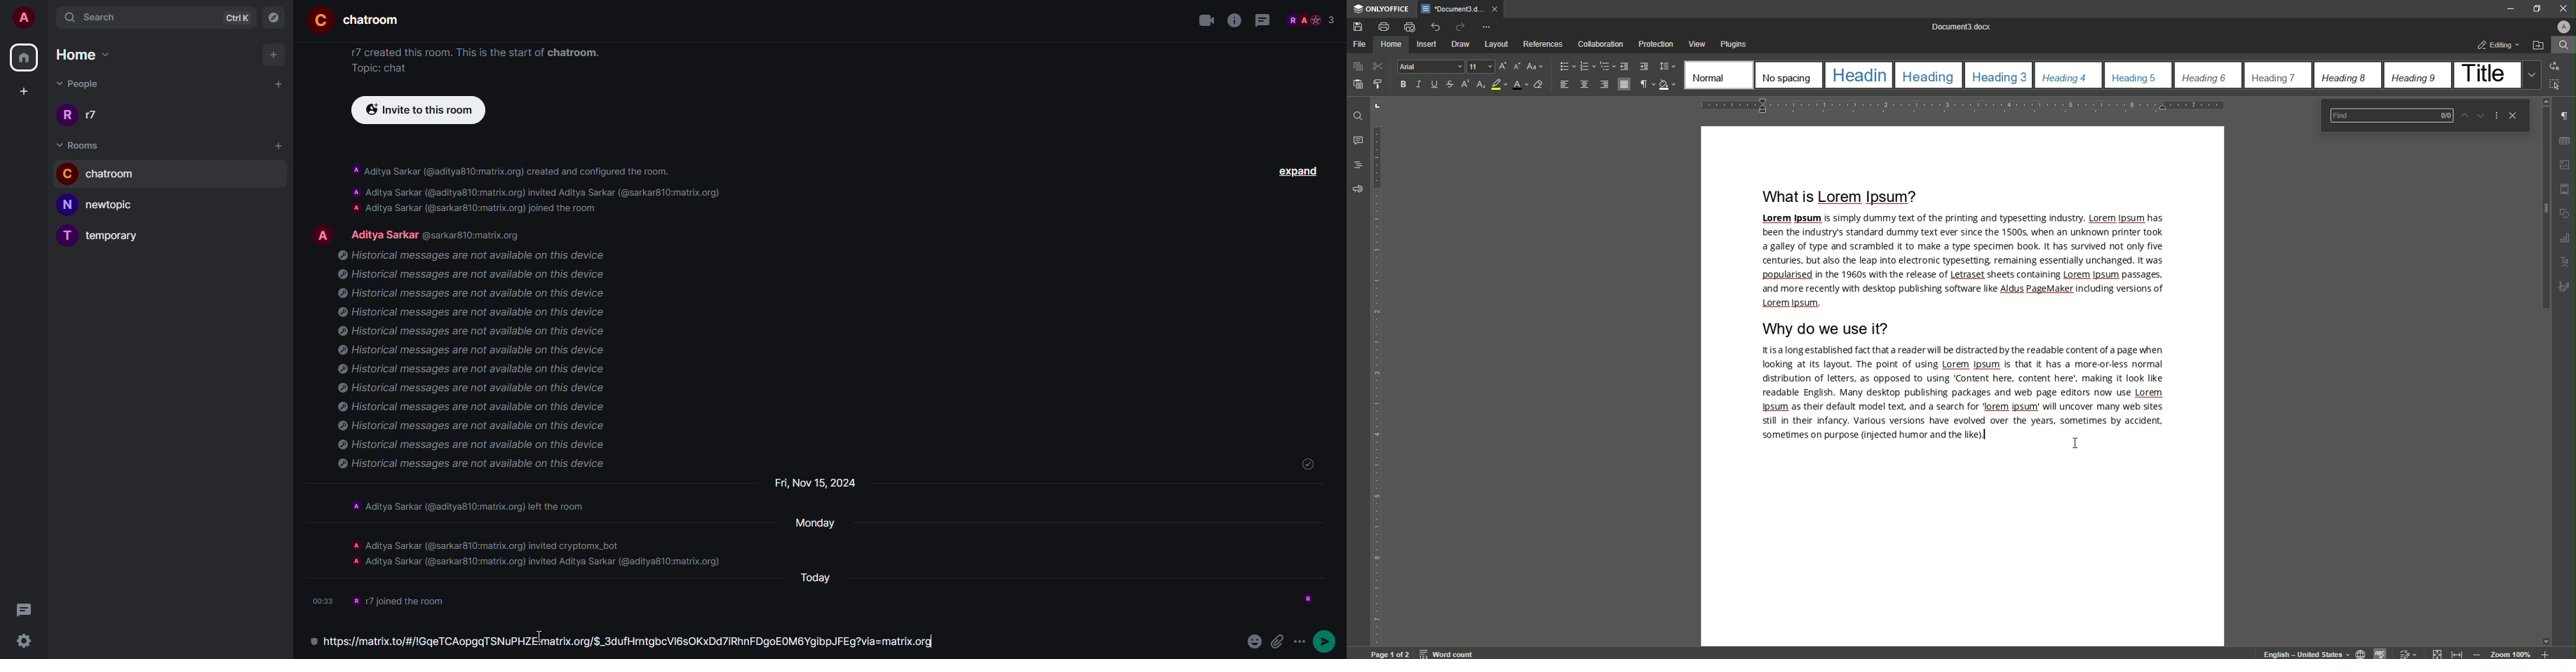 Image resolution: width=2576 pixels, height=672 pixels. What do you see at coordinates (1481, 85) in the screenshot?
I see `Subscript` at bounding box center [1481, 85].